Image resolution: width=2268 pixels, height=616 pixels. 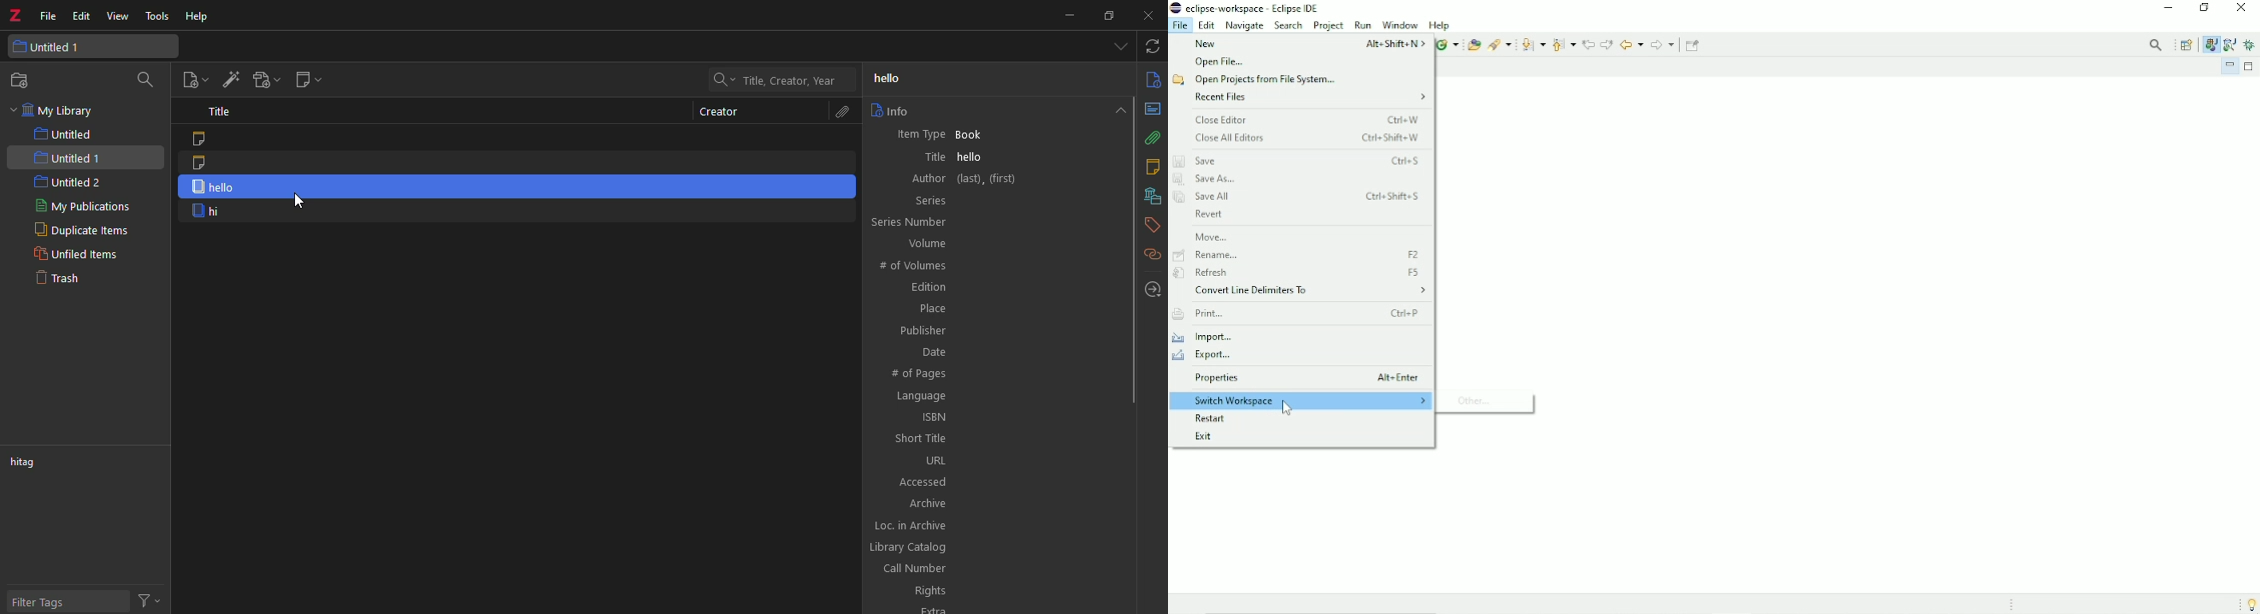 I want to click on loc. in archive, so click(x=916, y=524).